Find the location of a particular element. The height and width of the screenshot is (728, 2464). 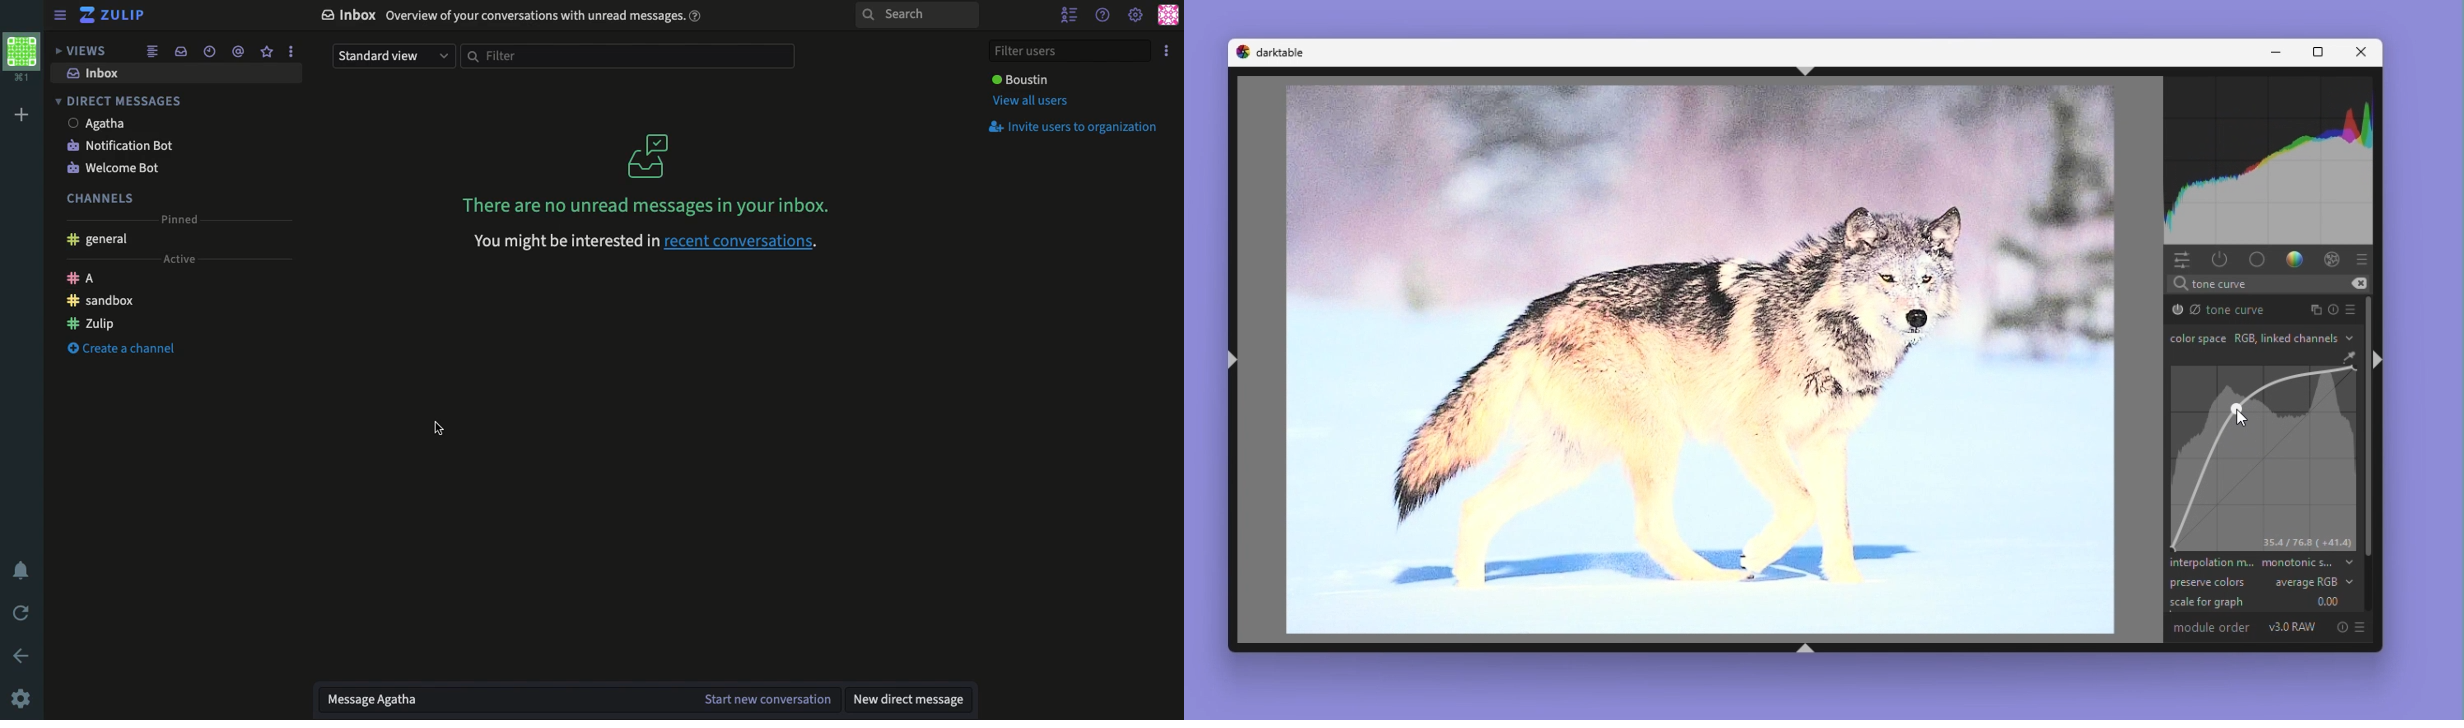

Add is located at coordinates (23, 117).